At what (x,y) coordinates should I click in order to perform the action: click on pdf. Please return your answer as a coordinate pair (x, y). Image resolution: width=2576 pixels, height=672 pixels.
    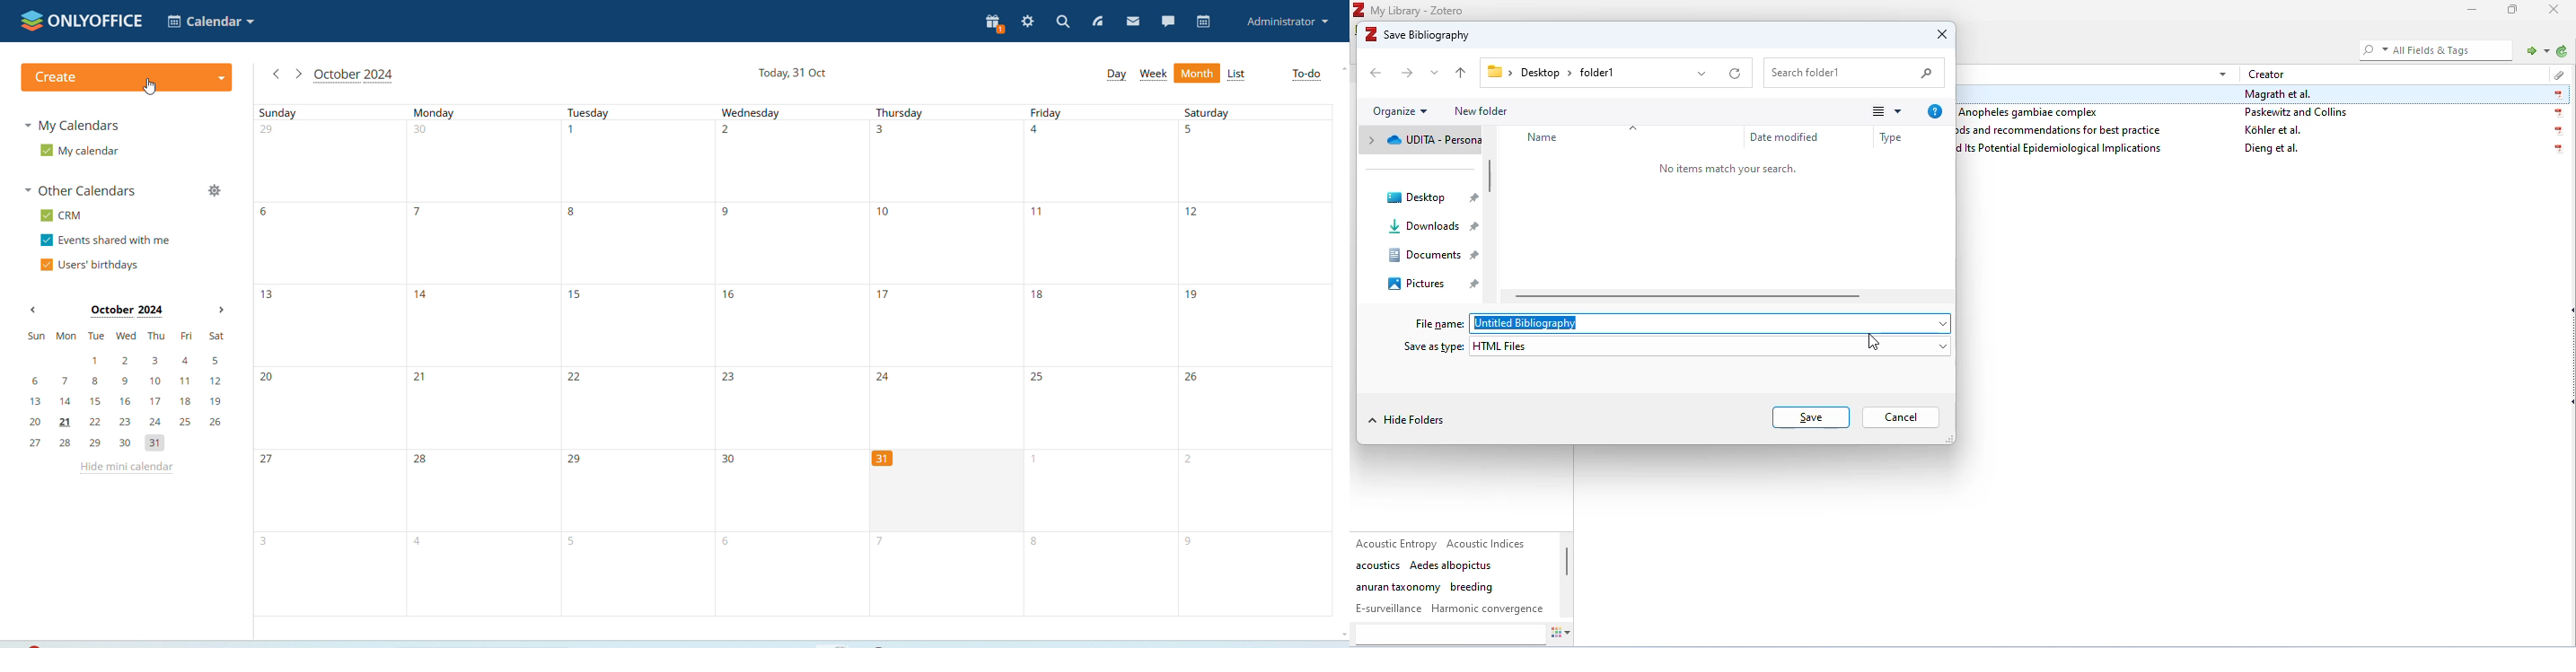
    Looking at the image, I should click on (2557, 95).